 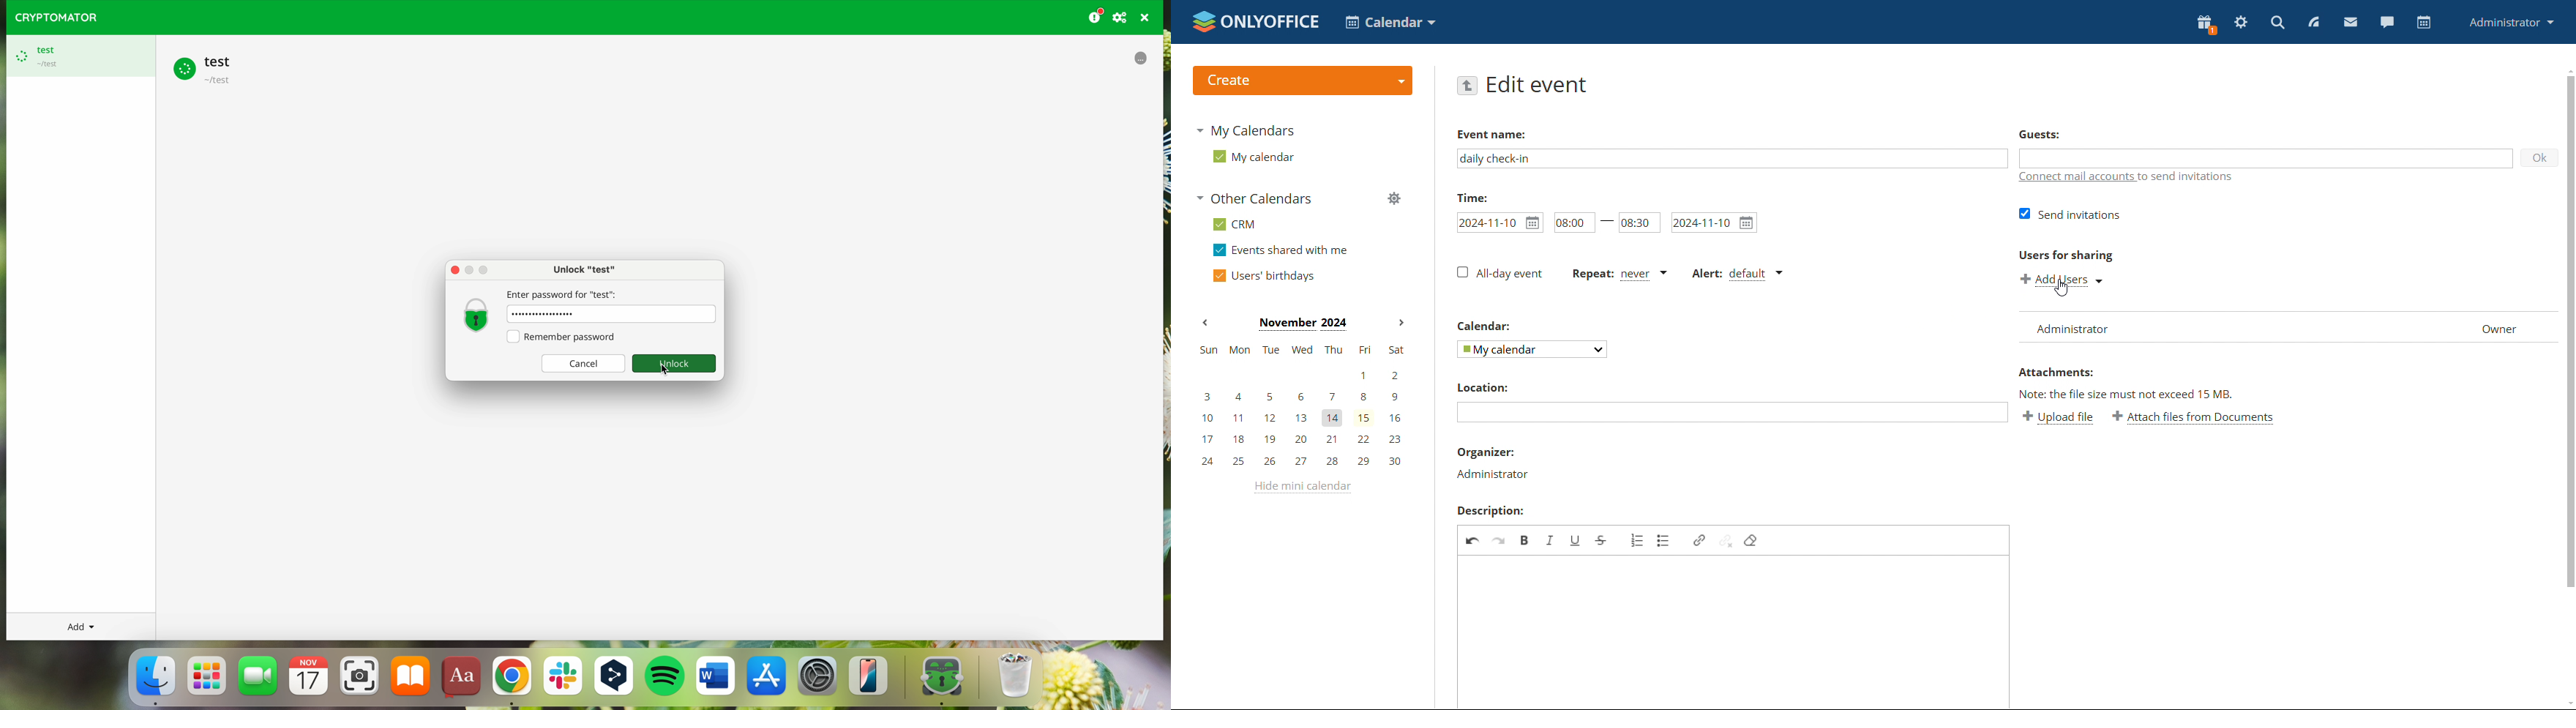 What do you see at coordinates (1472, 197) in the screenshot?
I see `time:` at bounding box center [1472, 197].